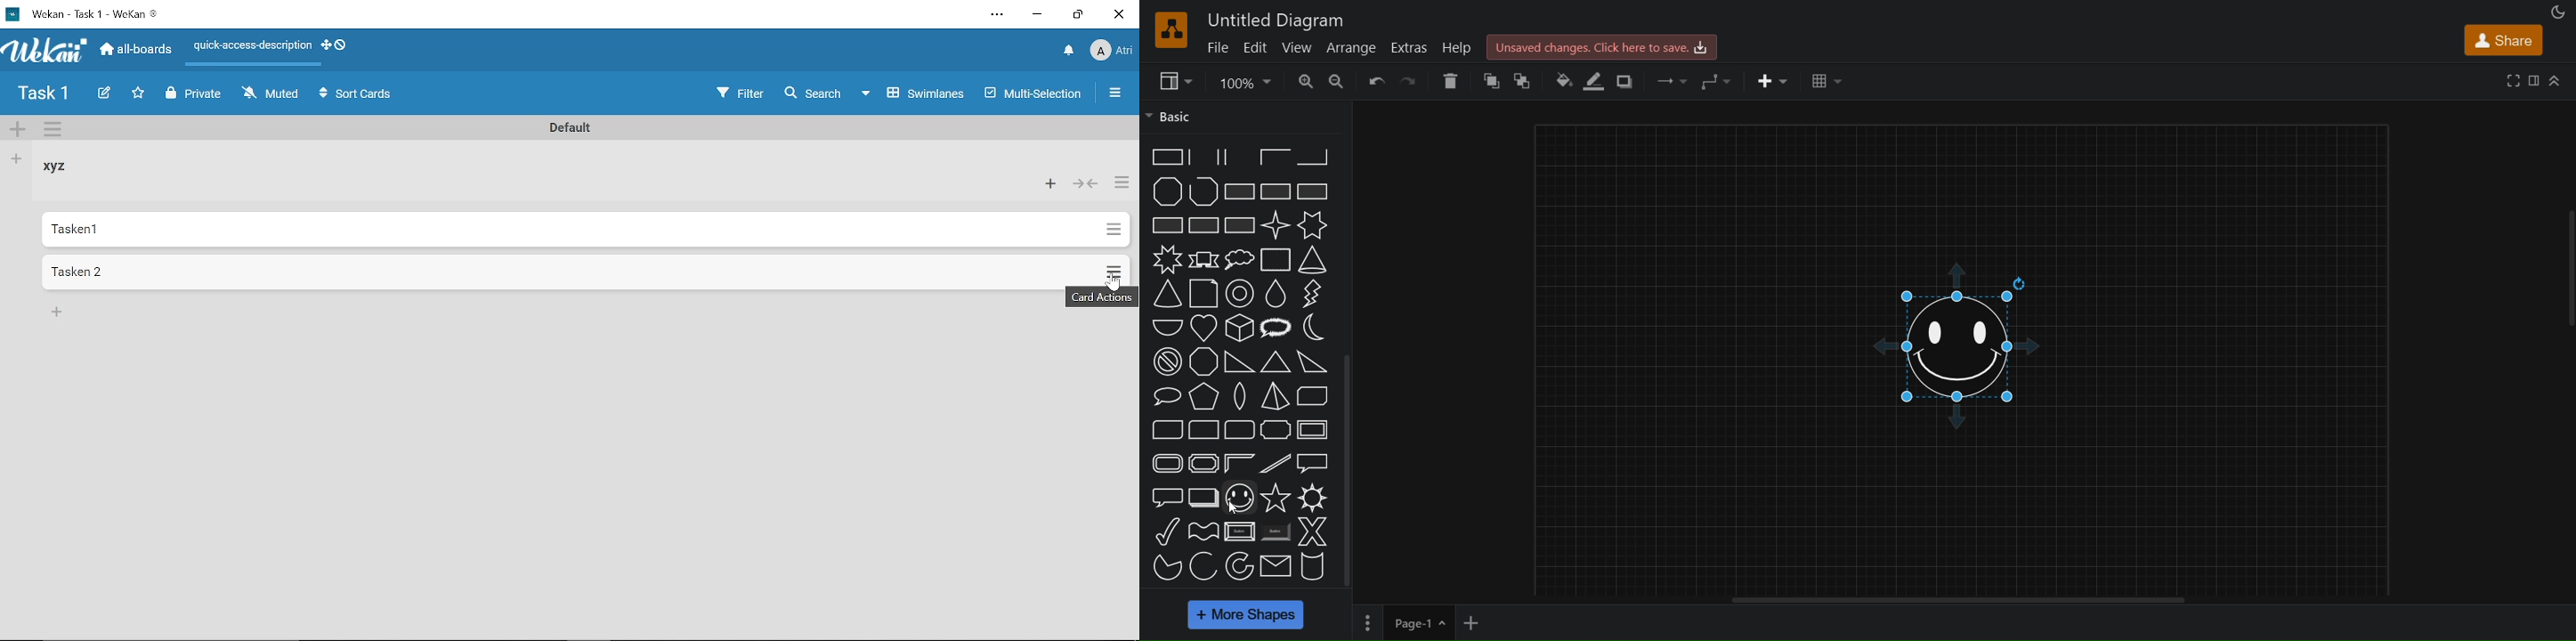 This screenshot has height=644, width=2576. What do you see at coordinates (1075, 15) in the screenshot?
I see `Restore down` at bounding box center [1075, 15].